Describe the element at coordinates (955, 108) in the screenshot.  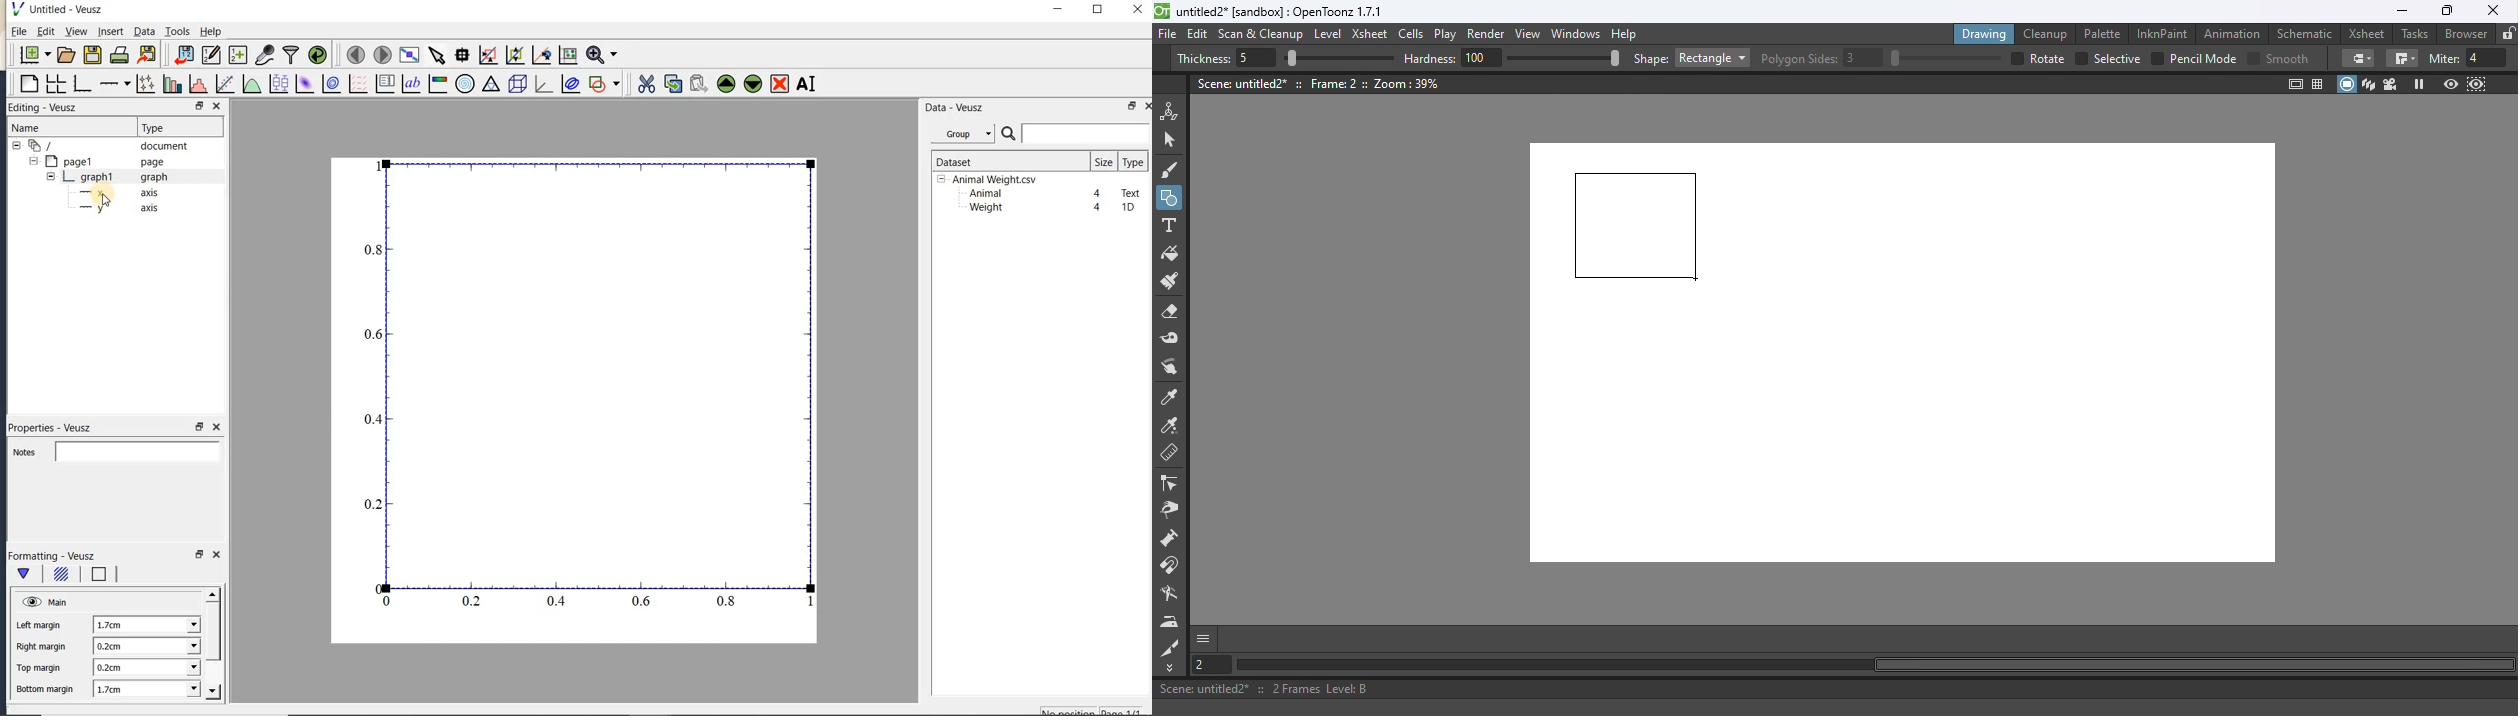
I see `Data-Veusz` at that location.